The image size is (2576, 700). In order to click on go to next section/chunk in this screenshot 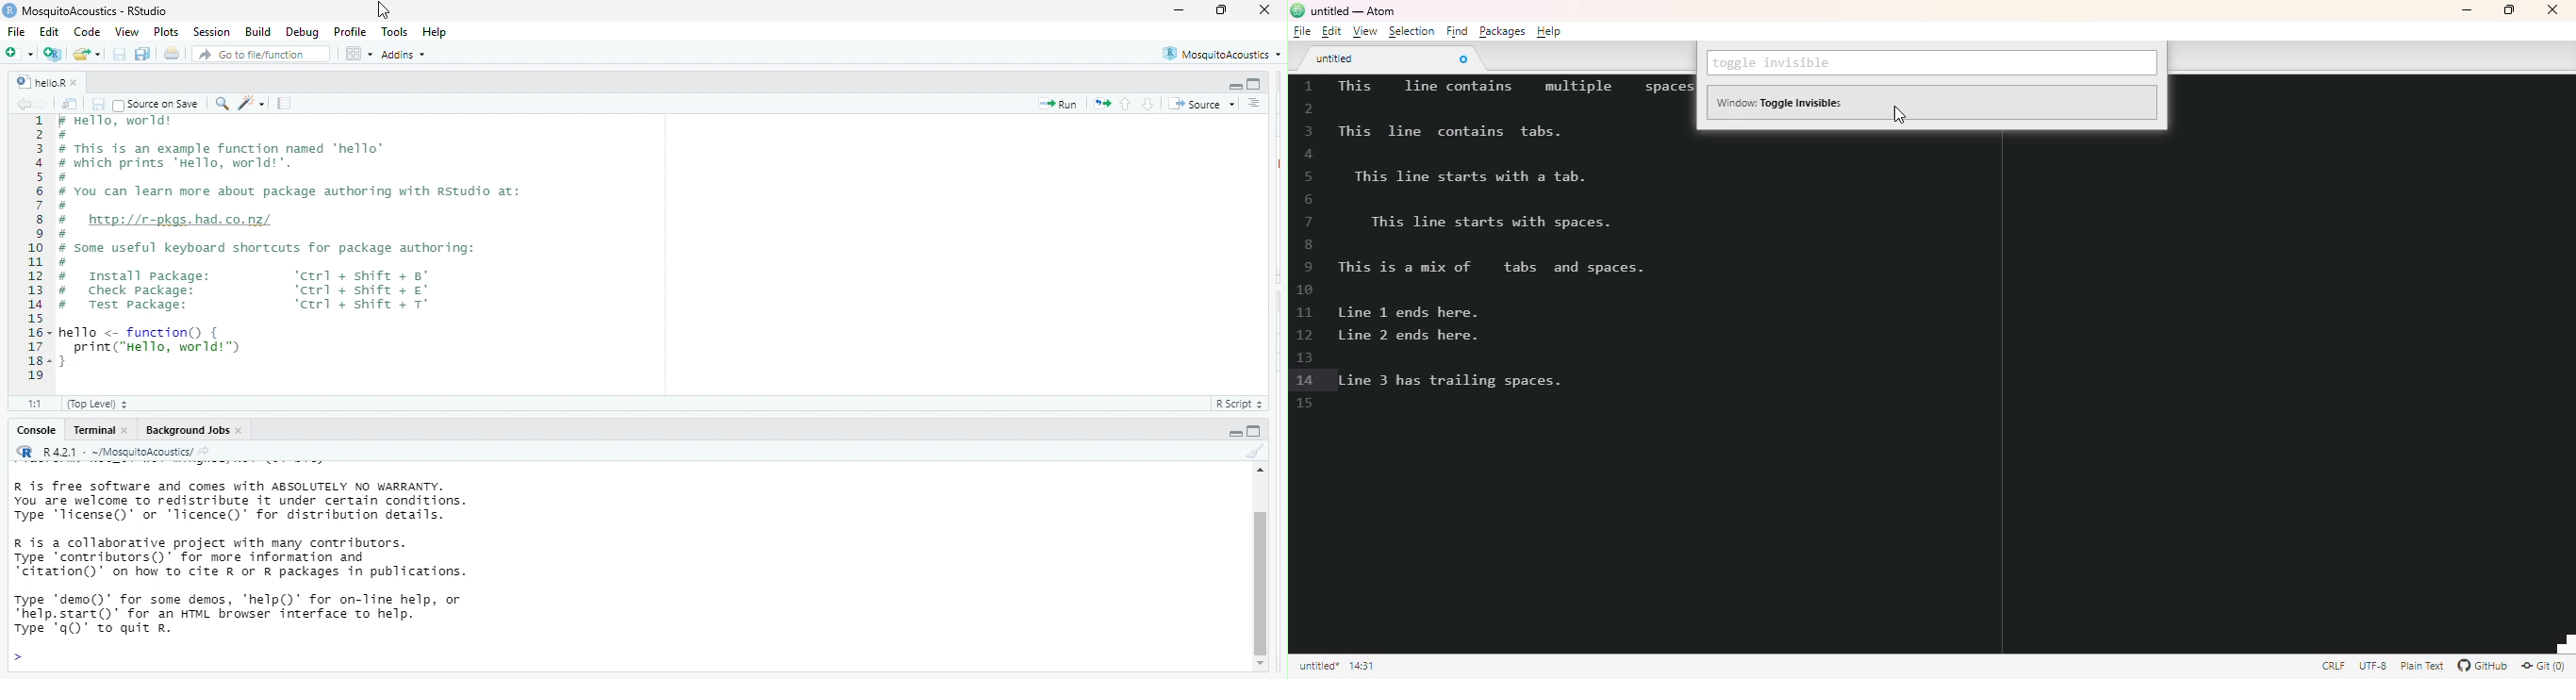, I will do `click(1147, 105)`.